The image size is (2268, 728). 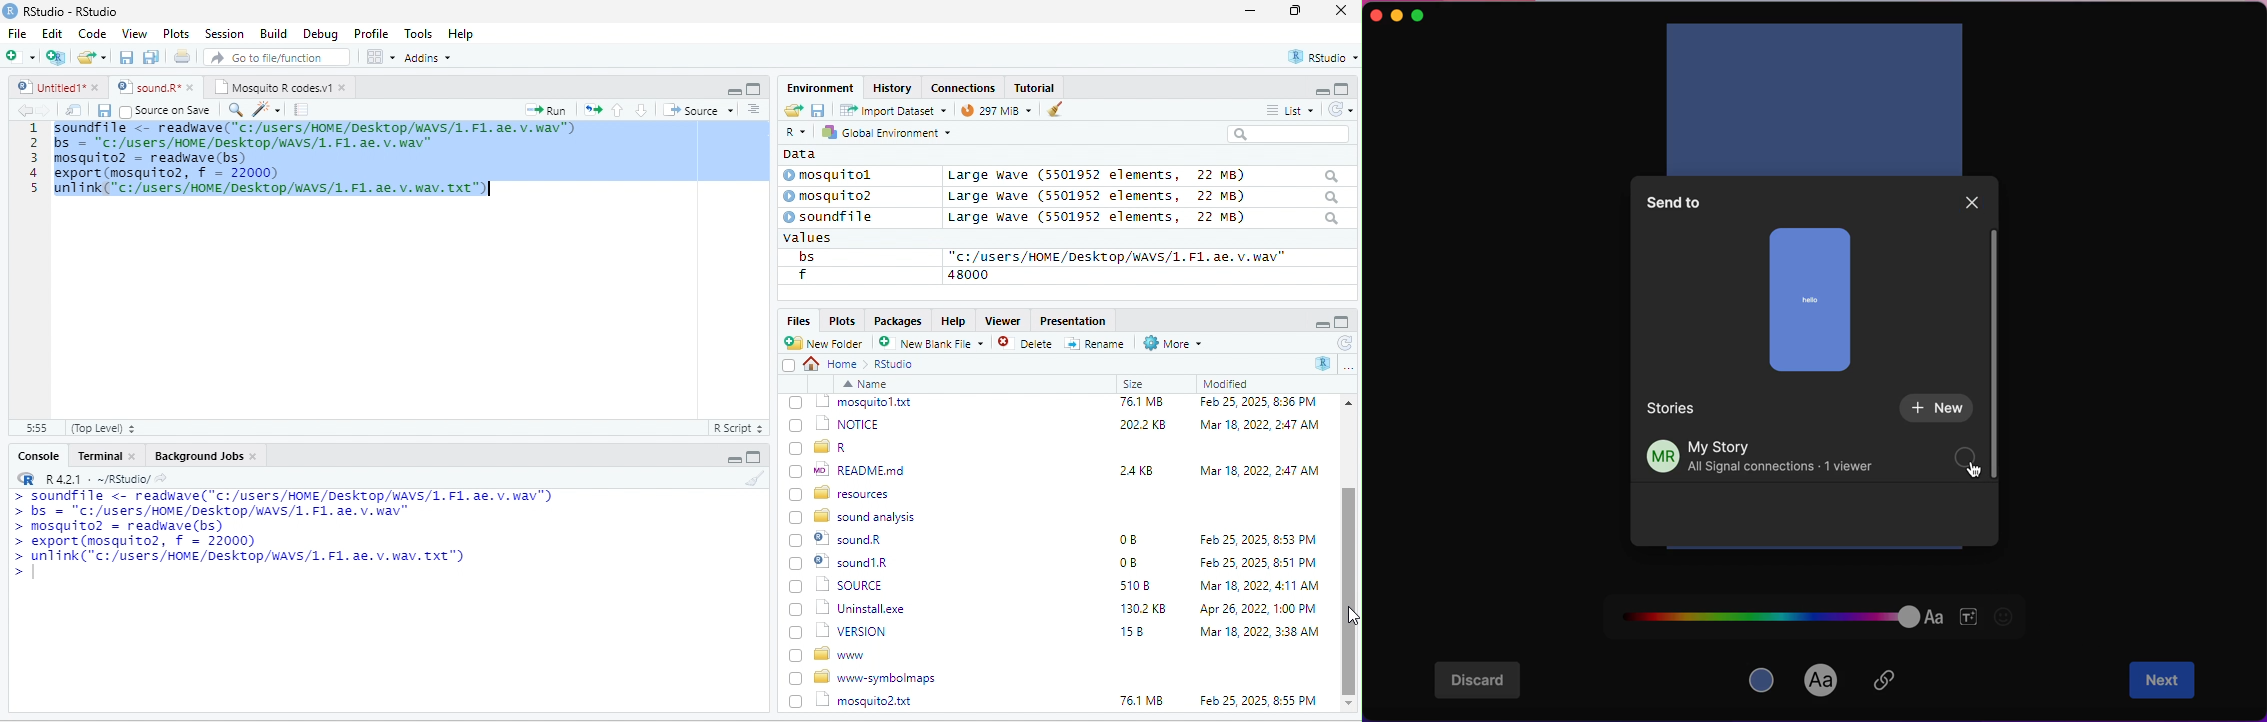 I want to click on © soundfile, so click(x=837, y=216).